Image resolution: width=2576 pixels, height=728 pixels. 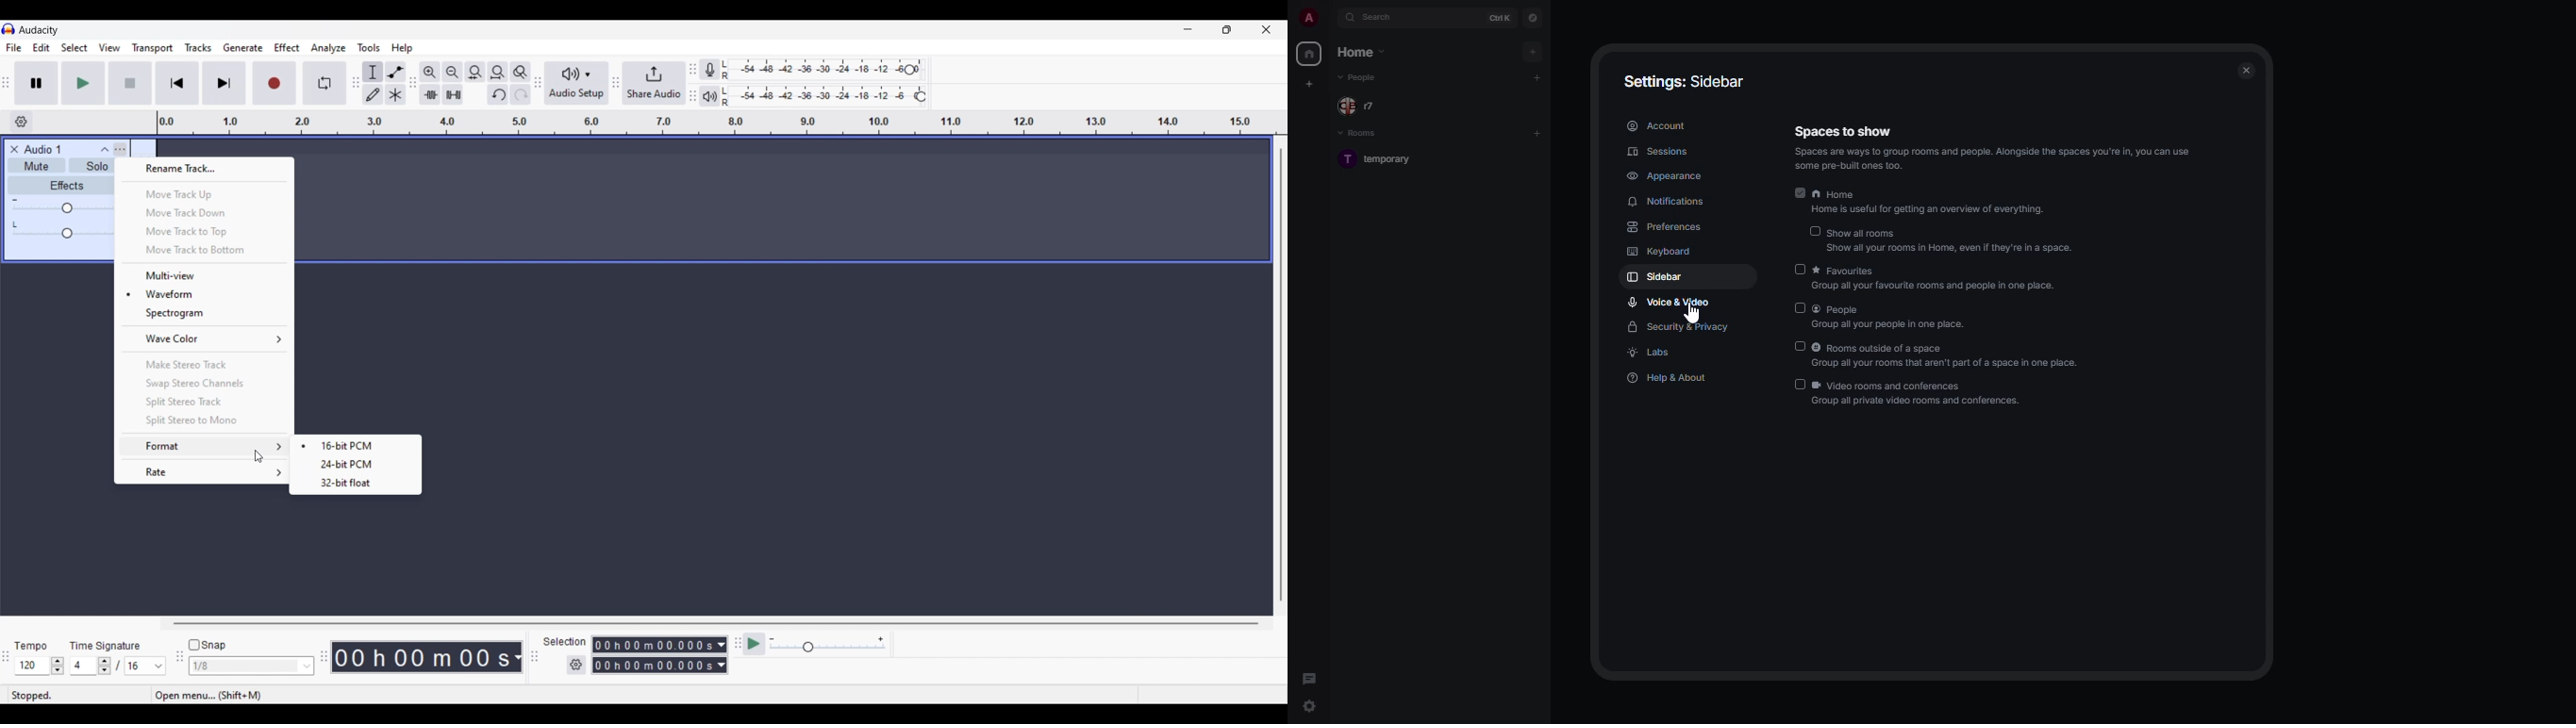 What do you see at coordinates (1936, 278) in the screenshot?
I see `favorites` at bounding box center [1936, 278].